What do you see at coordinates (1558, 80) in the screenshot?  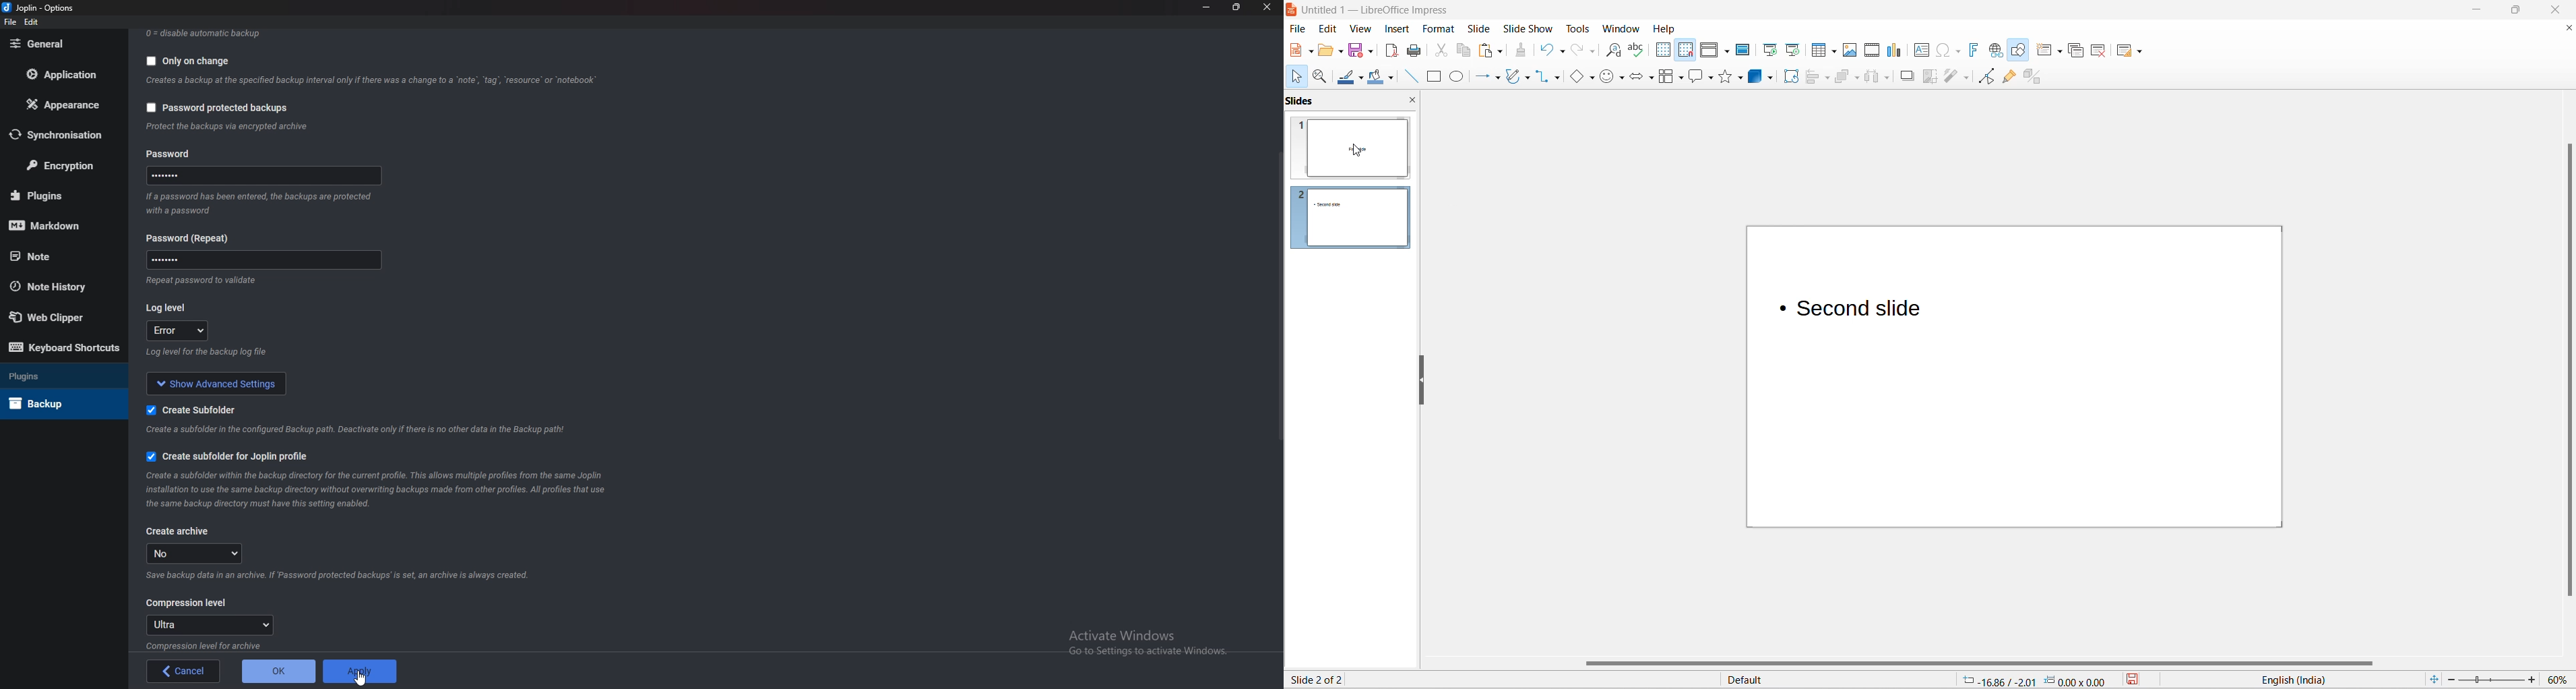 I see `connectors option` at bounding box center [1558, 80].